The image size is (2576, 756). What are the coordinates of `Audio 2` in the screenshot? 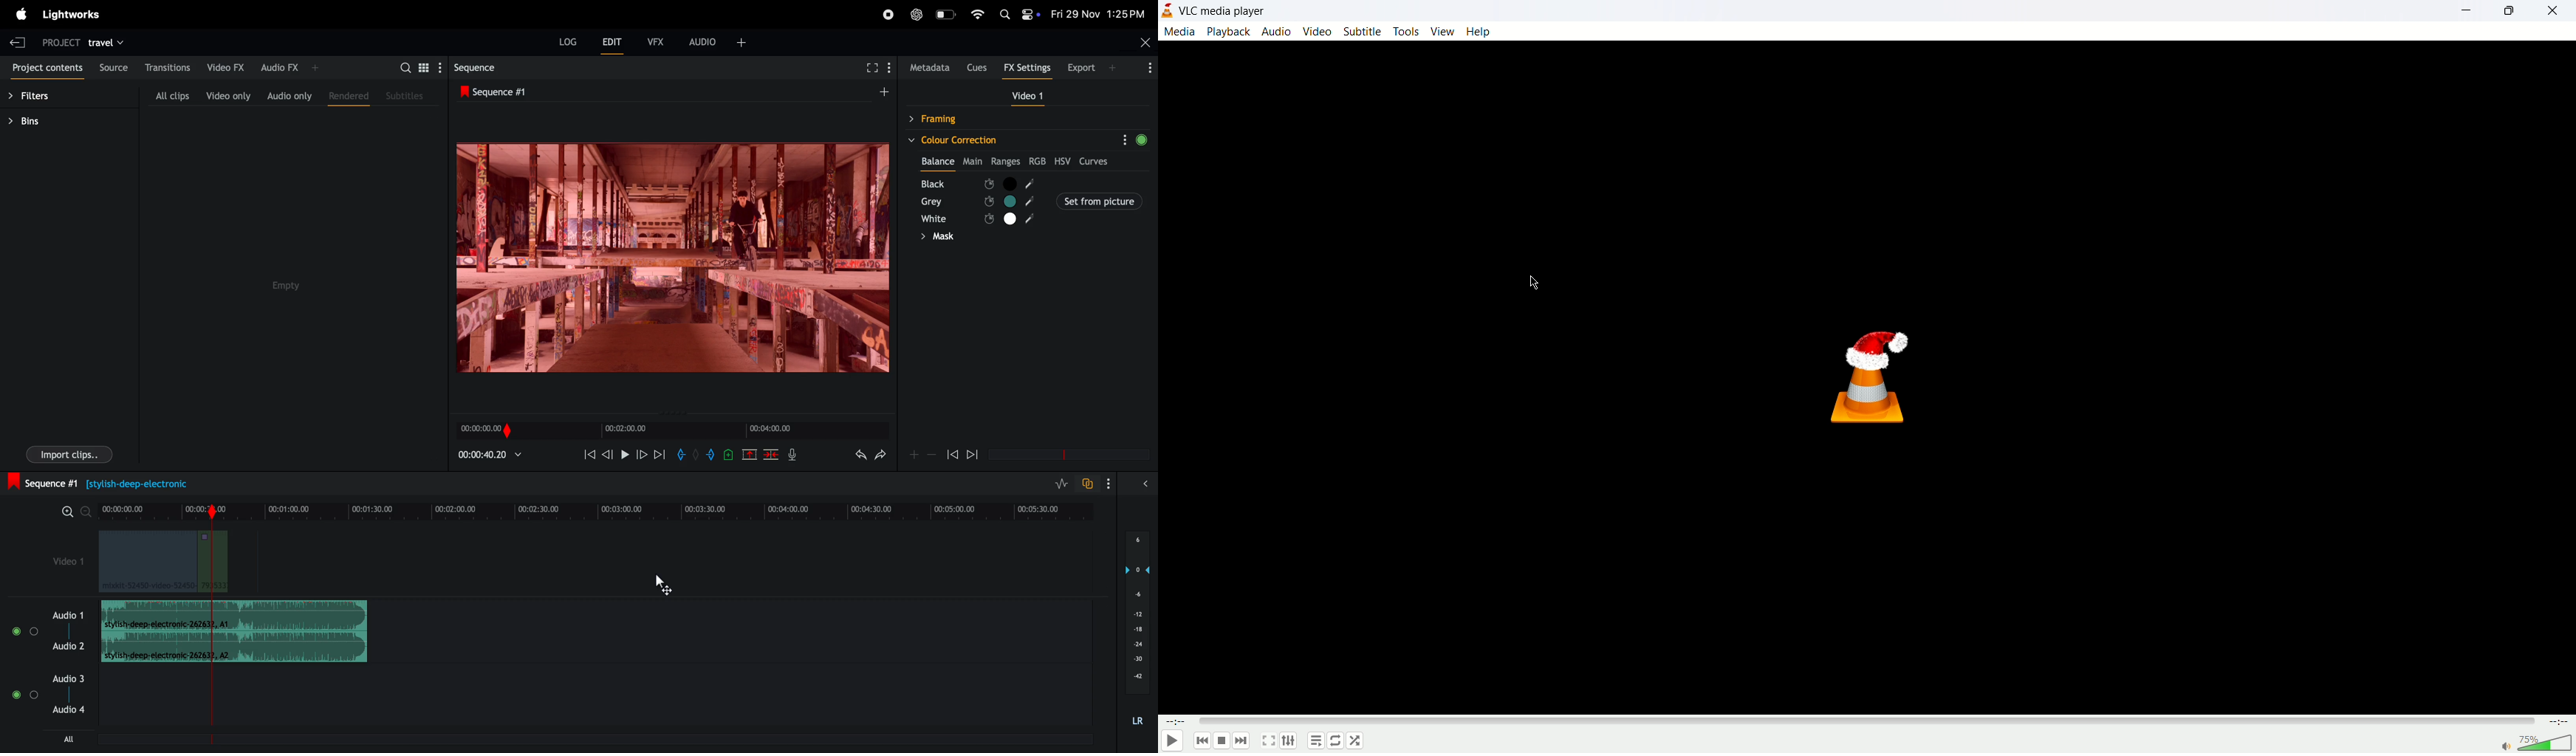 It's located at (68, 645).